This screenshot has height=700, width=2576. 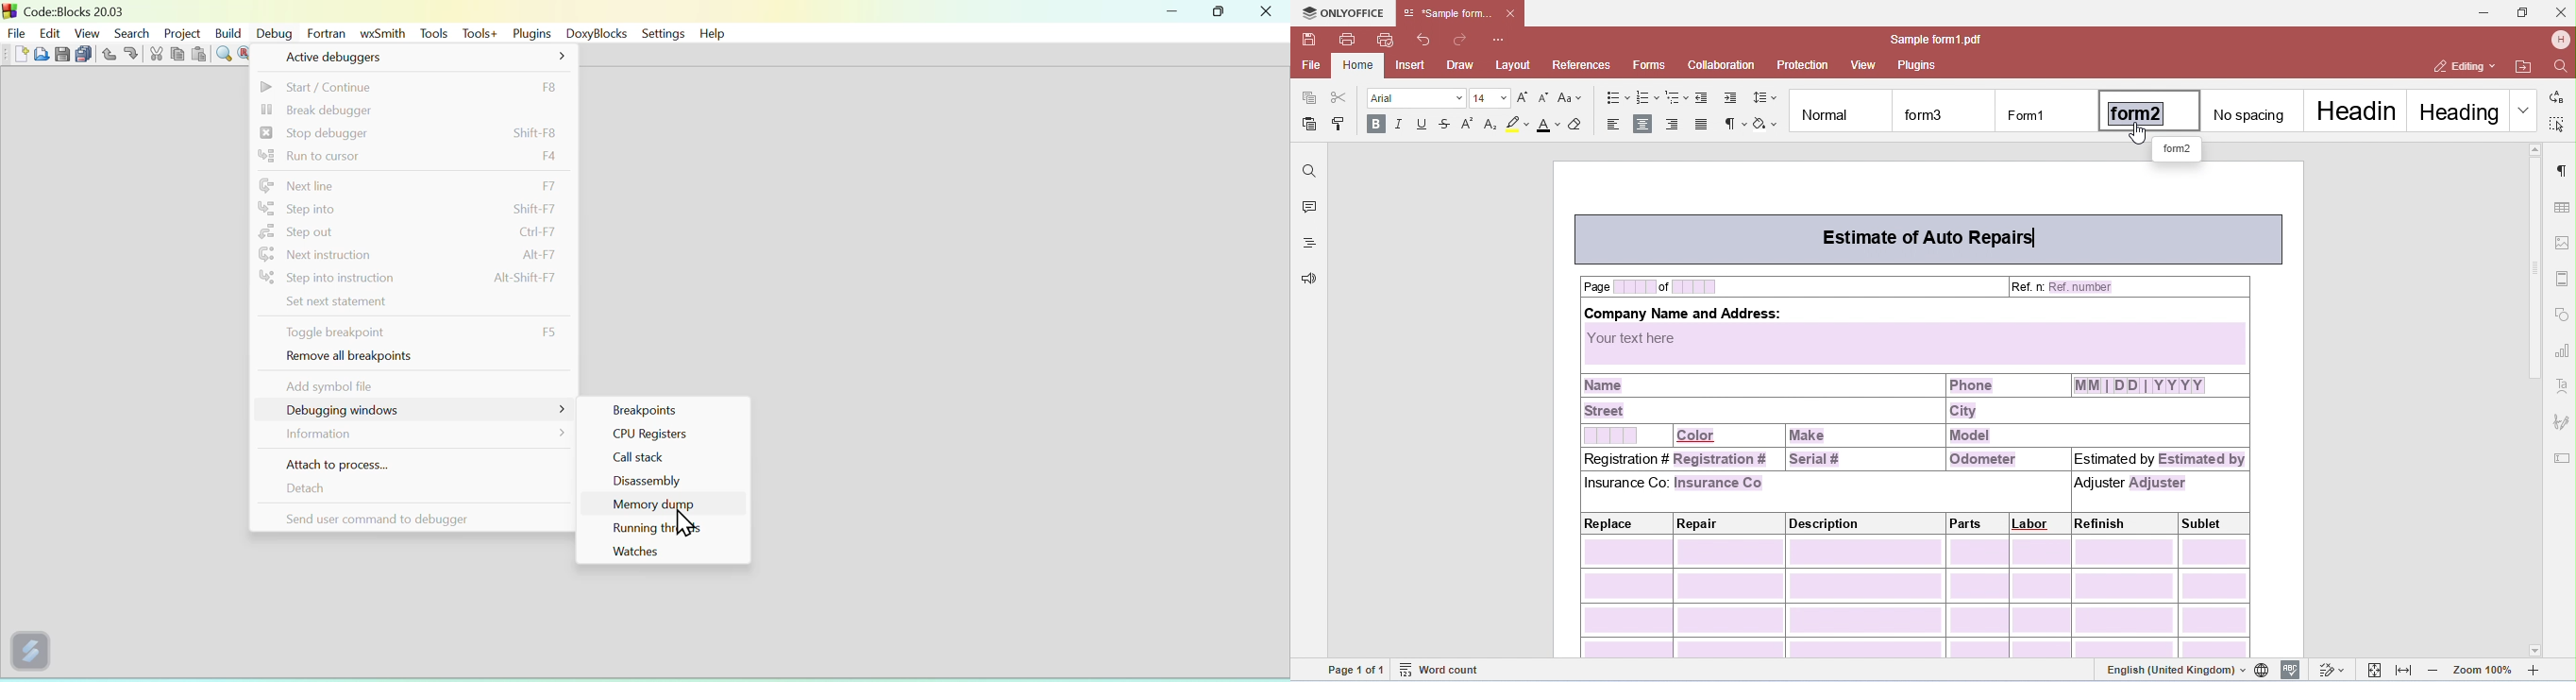 I want to click on start/continue, so click(x=411, y=85).